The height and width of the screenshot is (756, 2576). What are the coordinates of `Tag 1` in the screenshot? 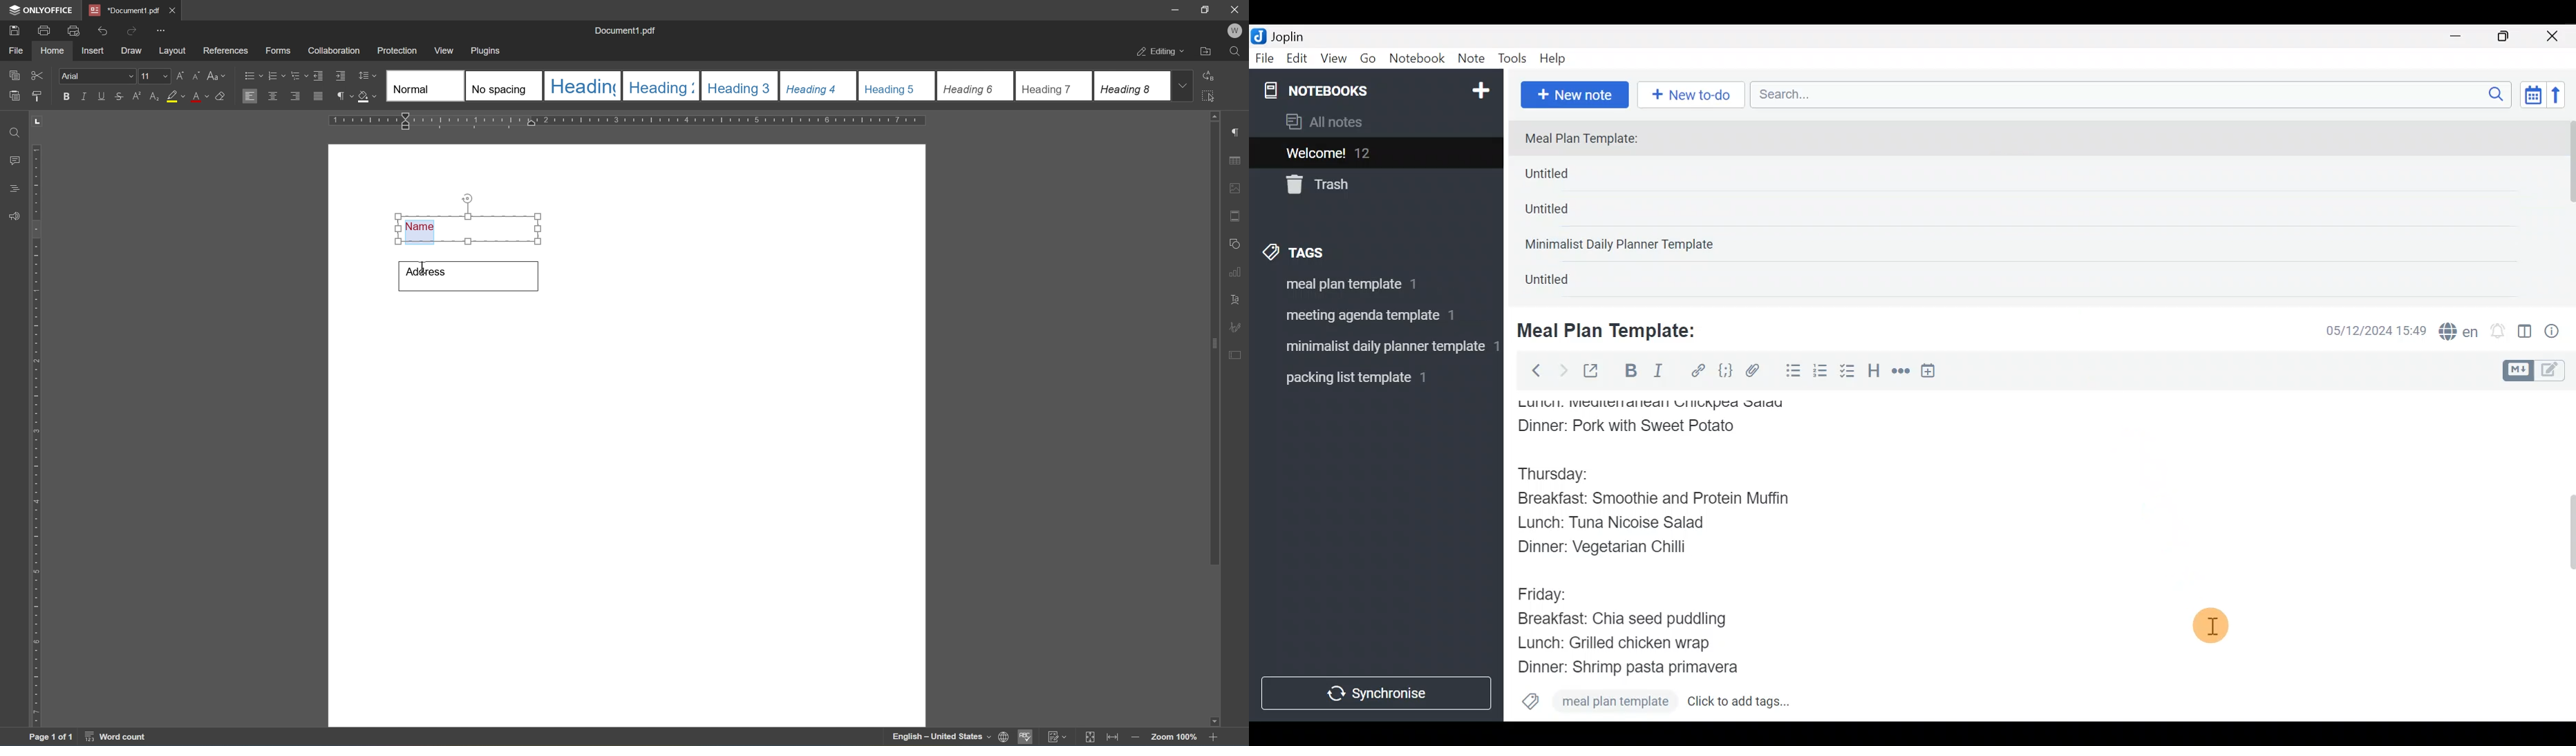 It's located at (1351, 283).